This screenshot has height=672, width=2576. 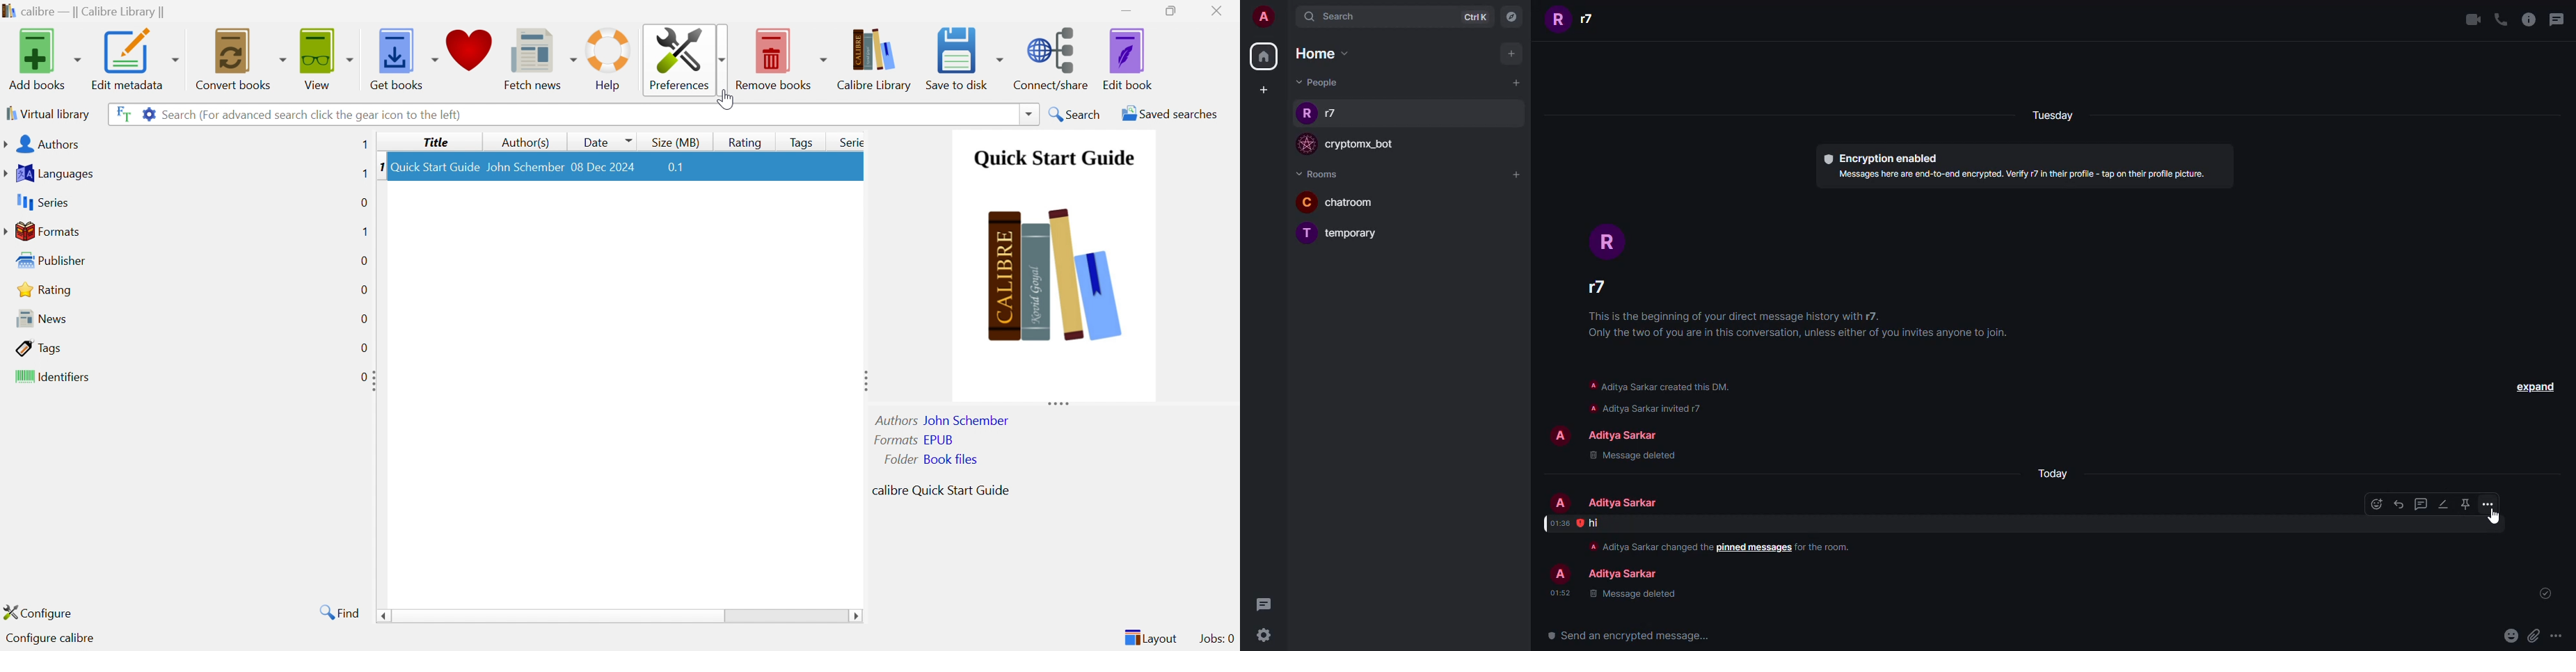 I want to click on Minimize, so click(x=1127, y=10).